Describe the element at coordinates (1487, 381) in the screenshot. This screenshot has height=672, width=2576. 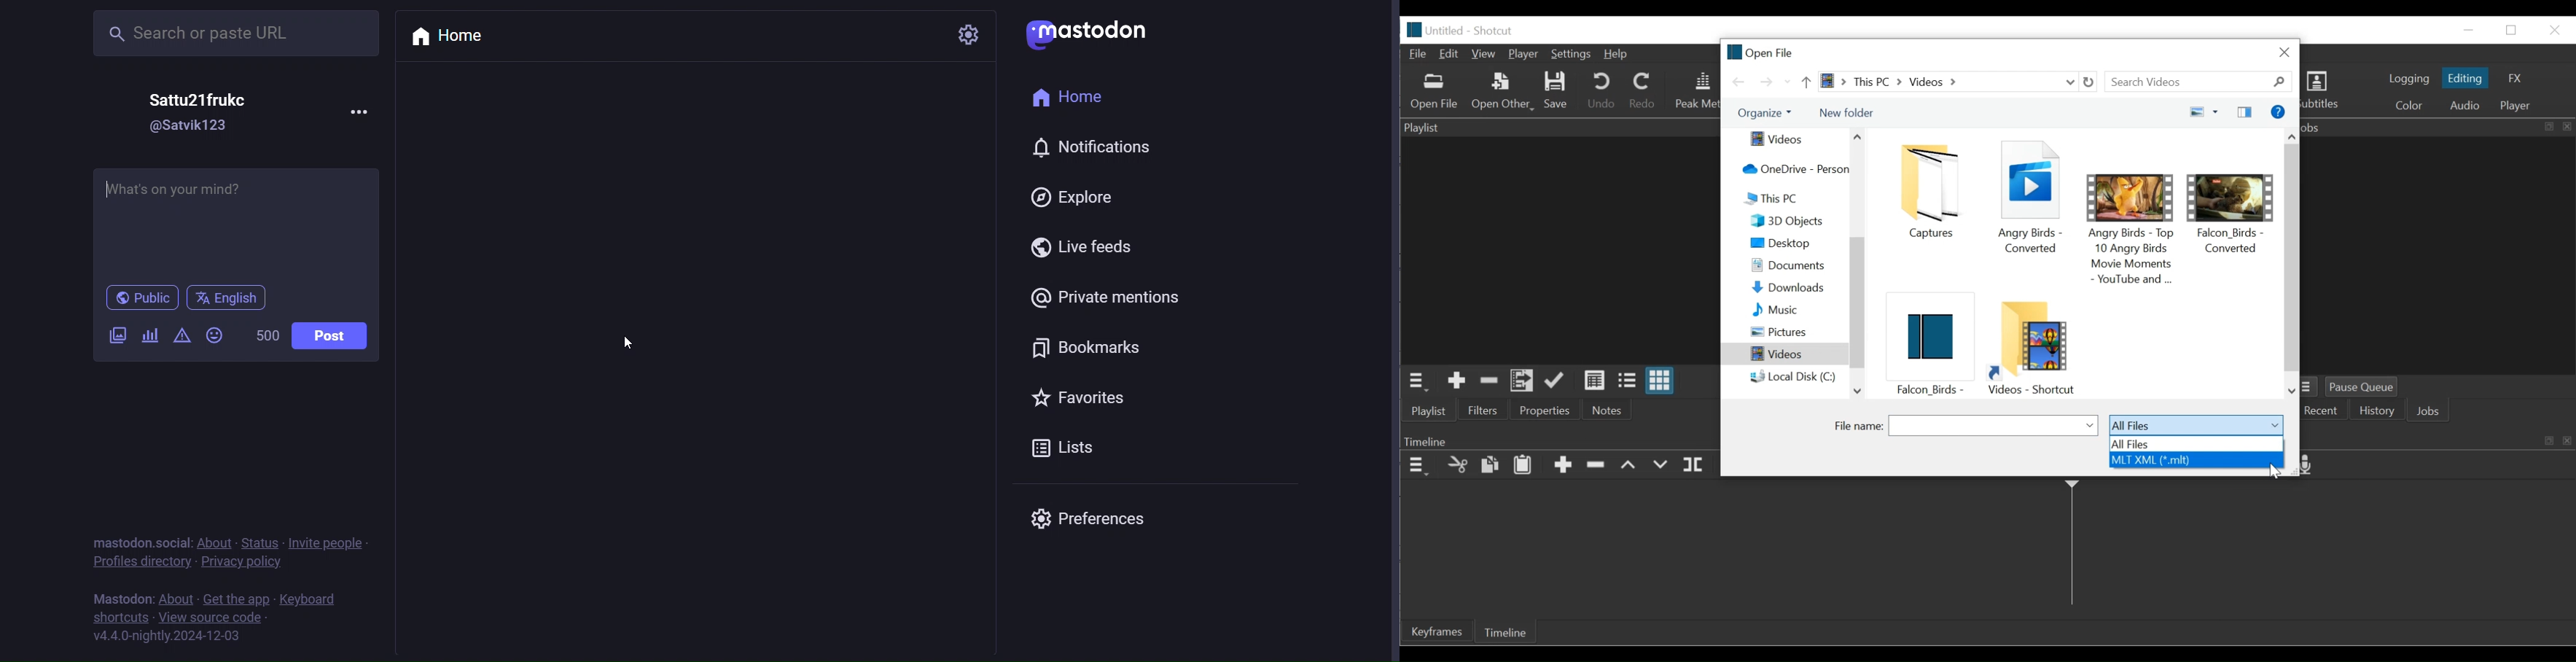
I see `Remove cut` at that location.